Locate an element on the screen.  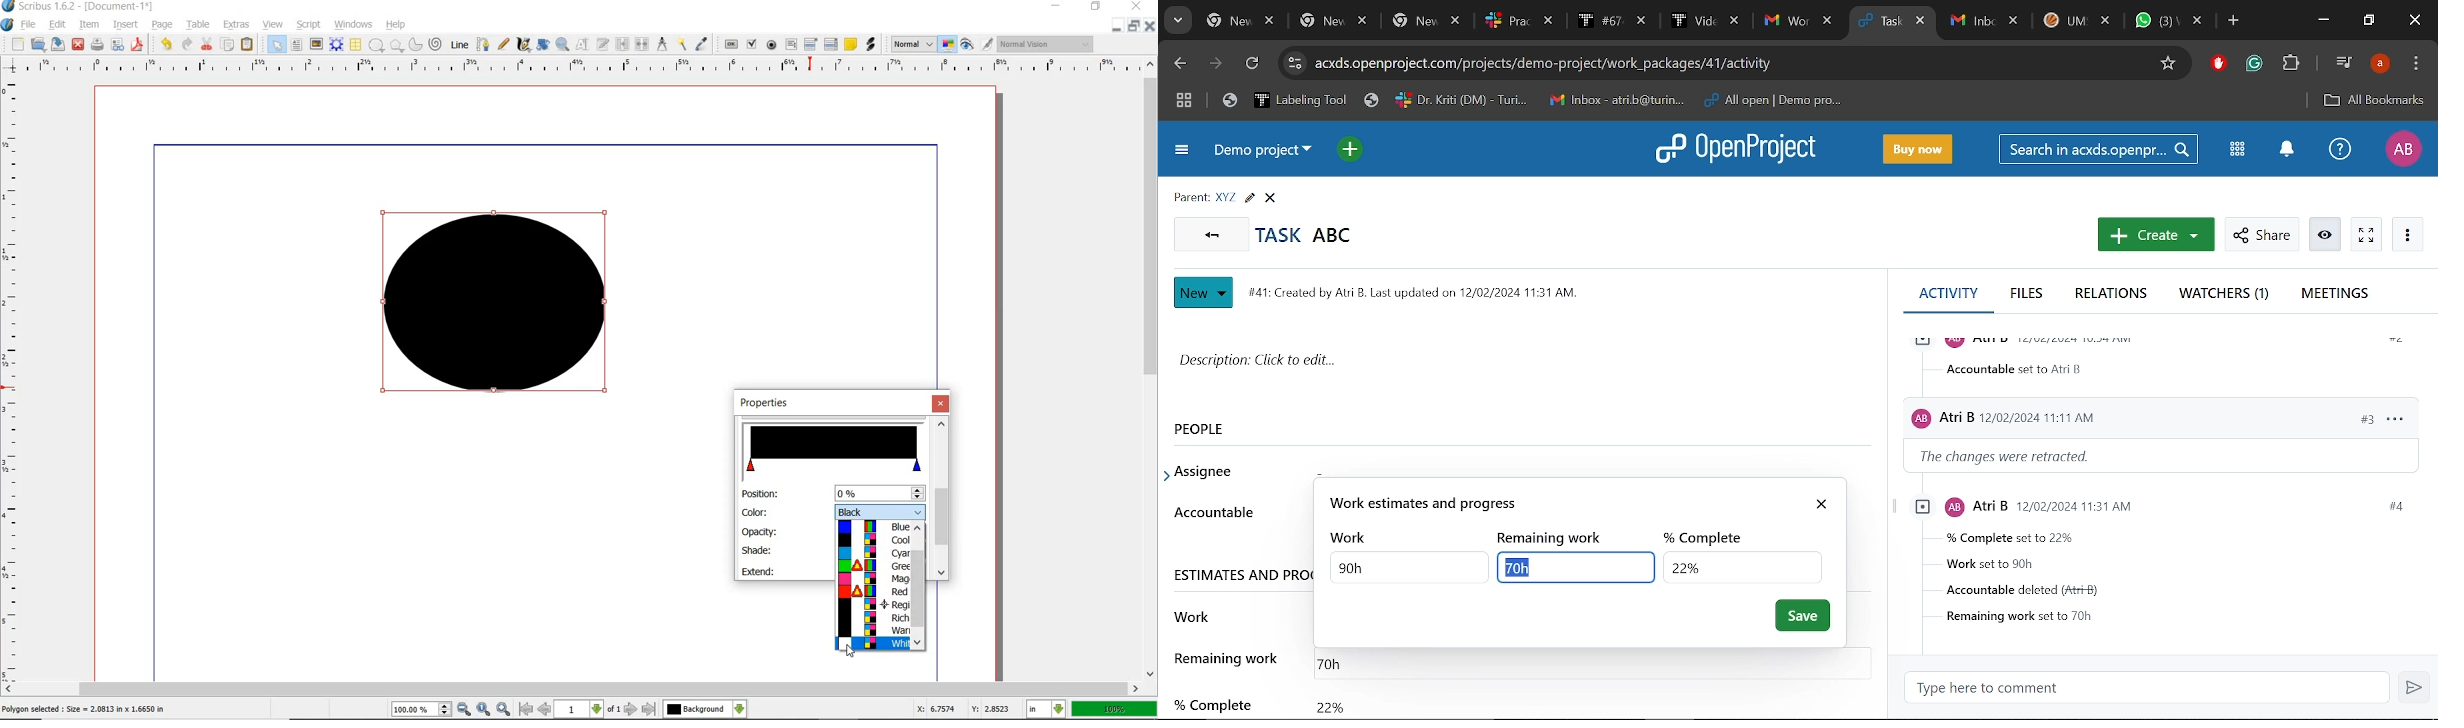
PDF PUSH BUTTON is located at coordinates (730, 45).